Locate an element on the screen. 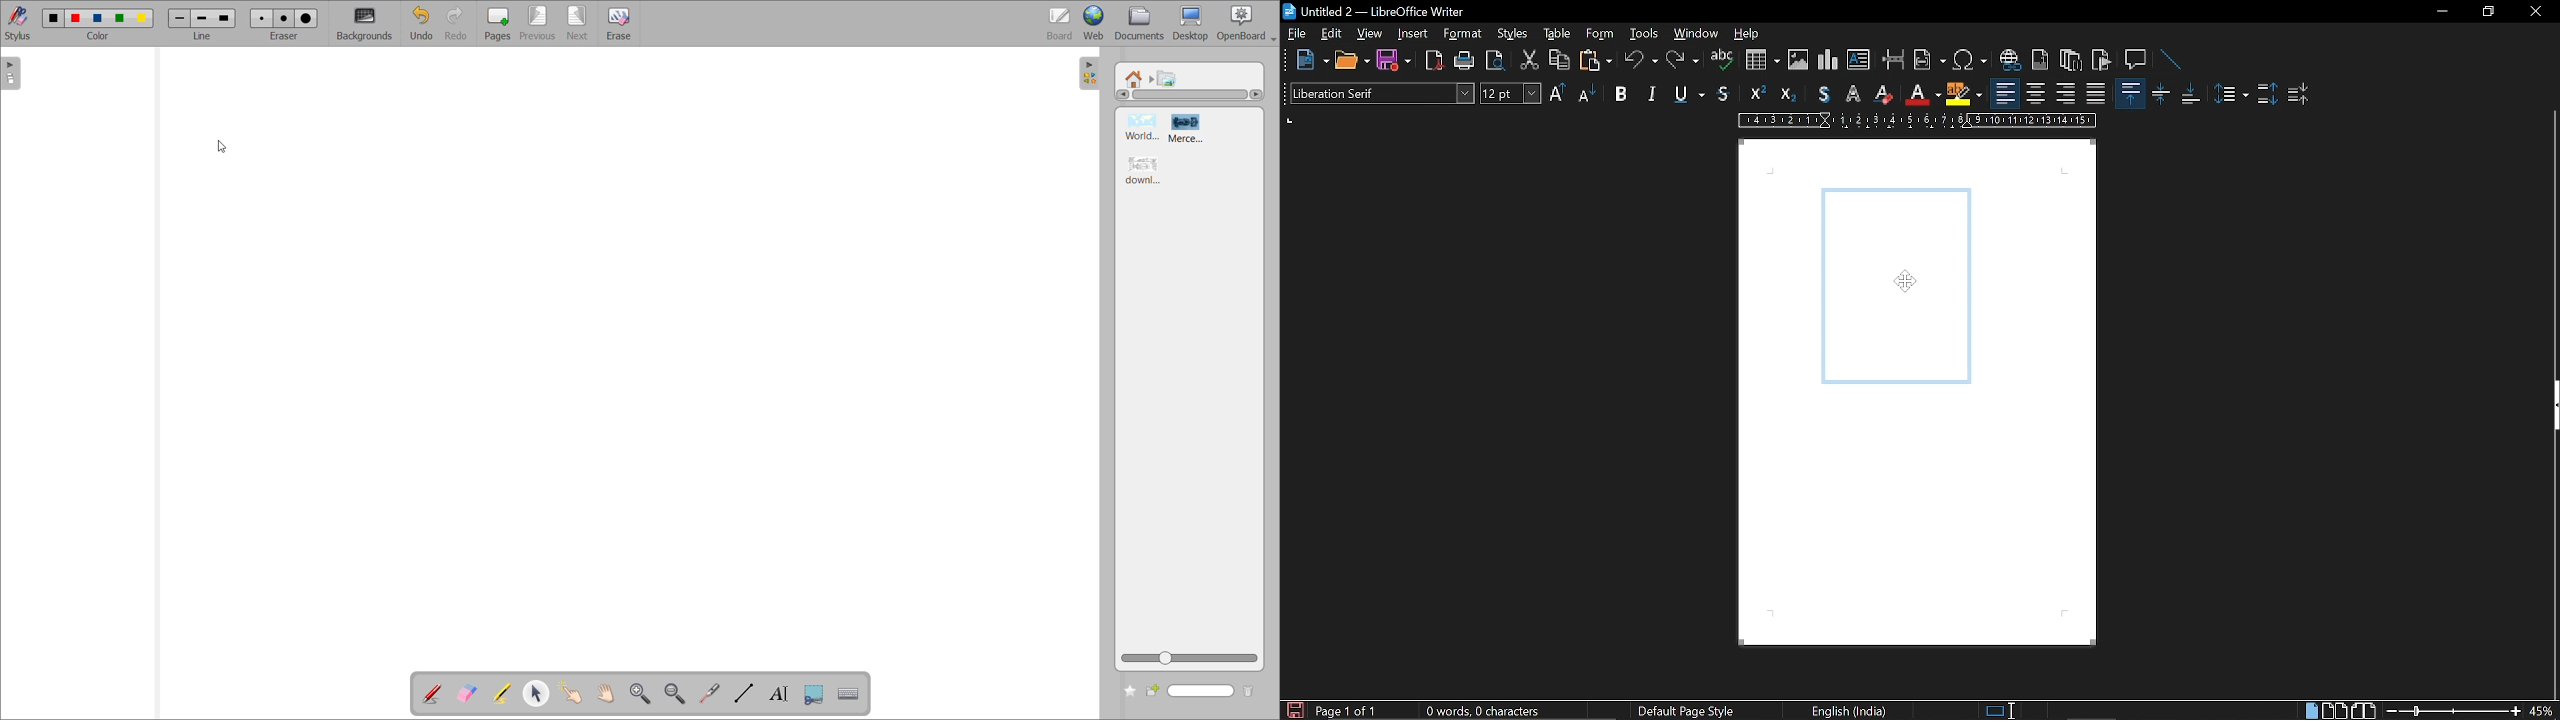  name input bar is located at coordinates (1200, 691).